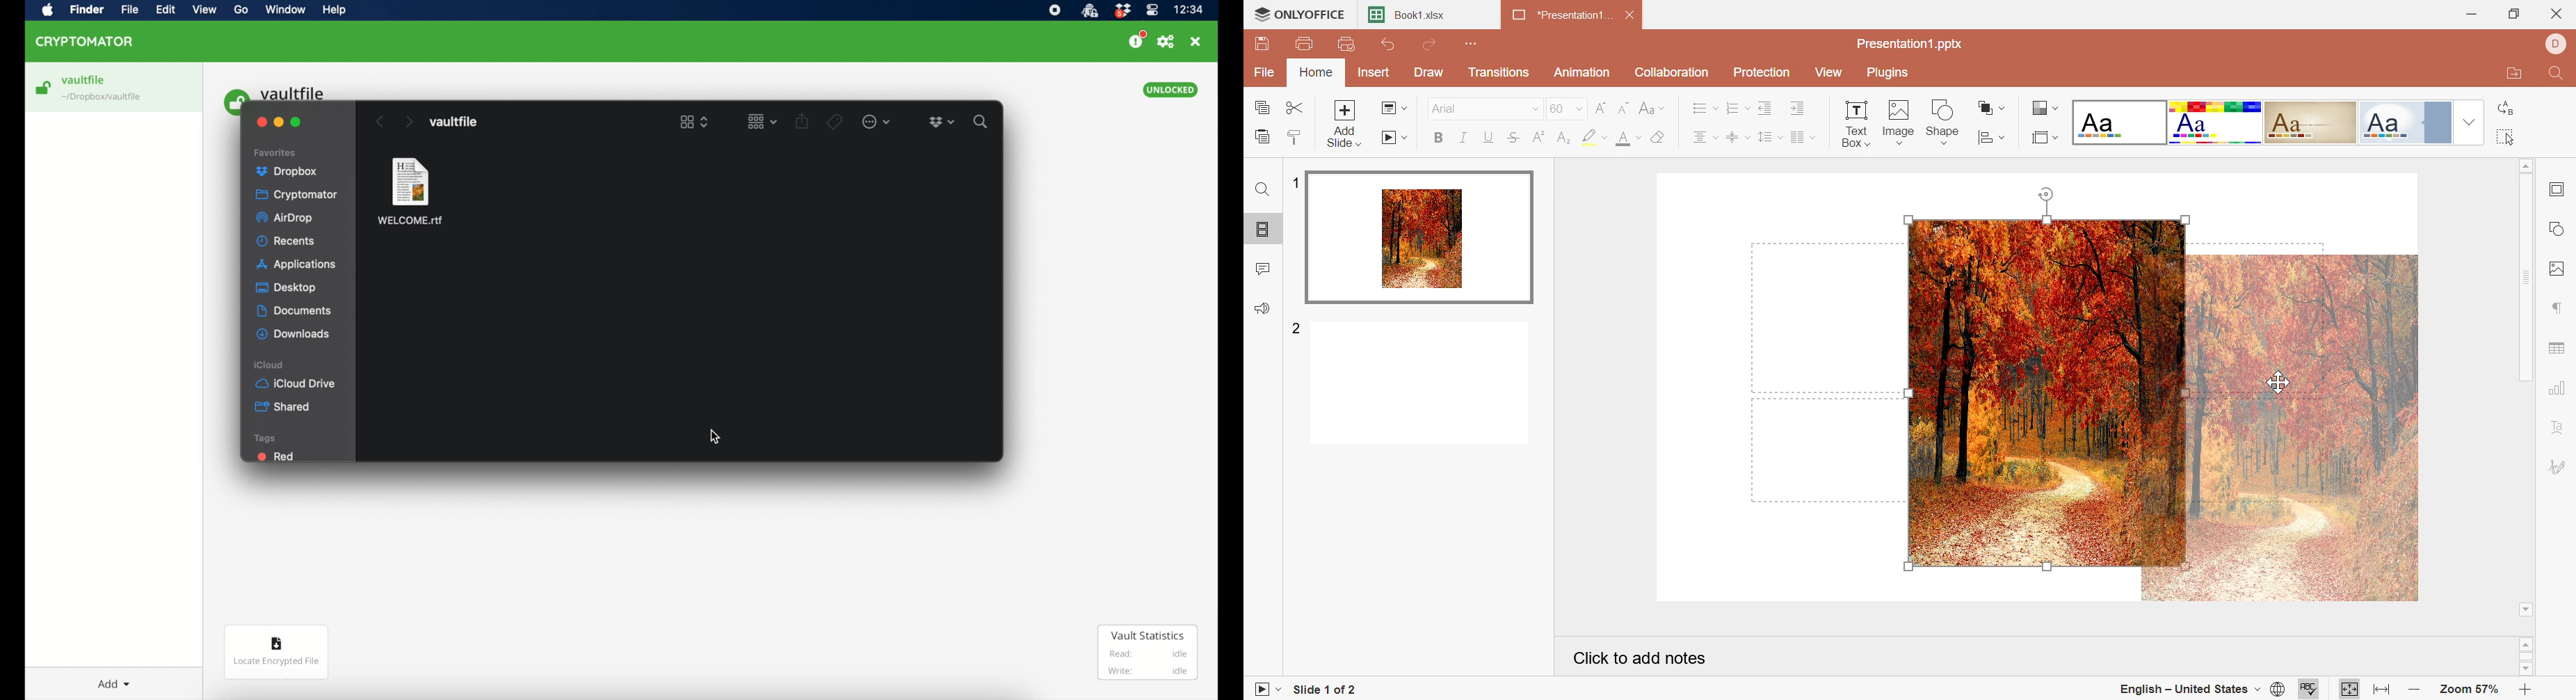 This screenshot has width=2576, height=700. What do you see at coordinates (1833, 74) in the screenshot?
I see `View` at bounding box center [1833, 74].